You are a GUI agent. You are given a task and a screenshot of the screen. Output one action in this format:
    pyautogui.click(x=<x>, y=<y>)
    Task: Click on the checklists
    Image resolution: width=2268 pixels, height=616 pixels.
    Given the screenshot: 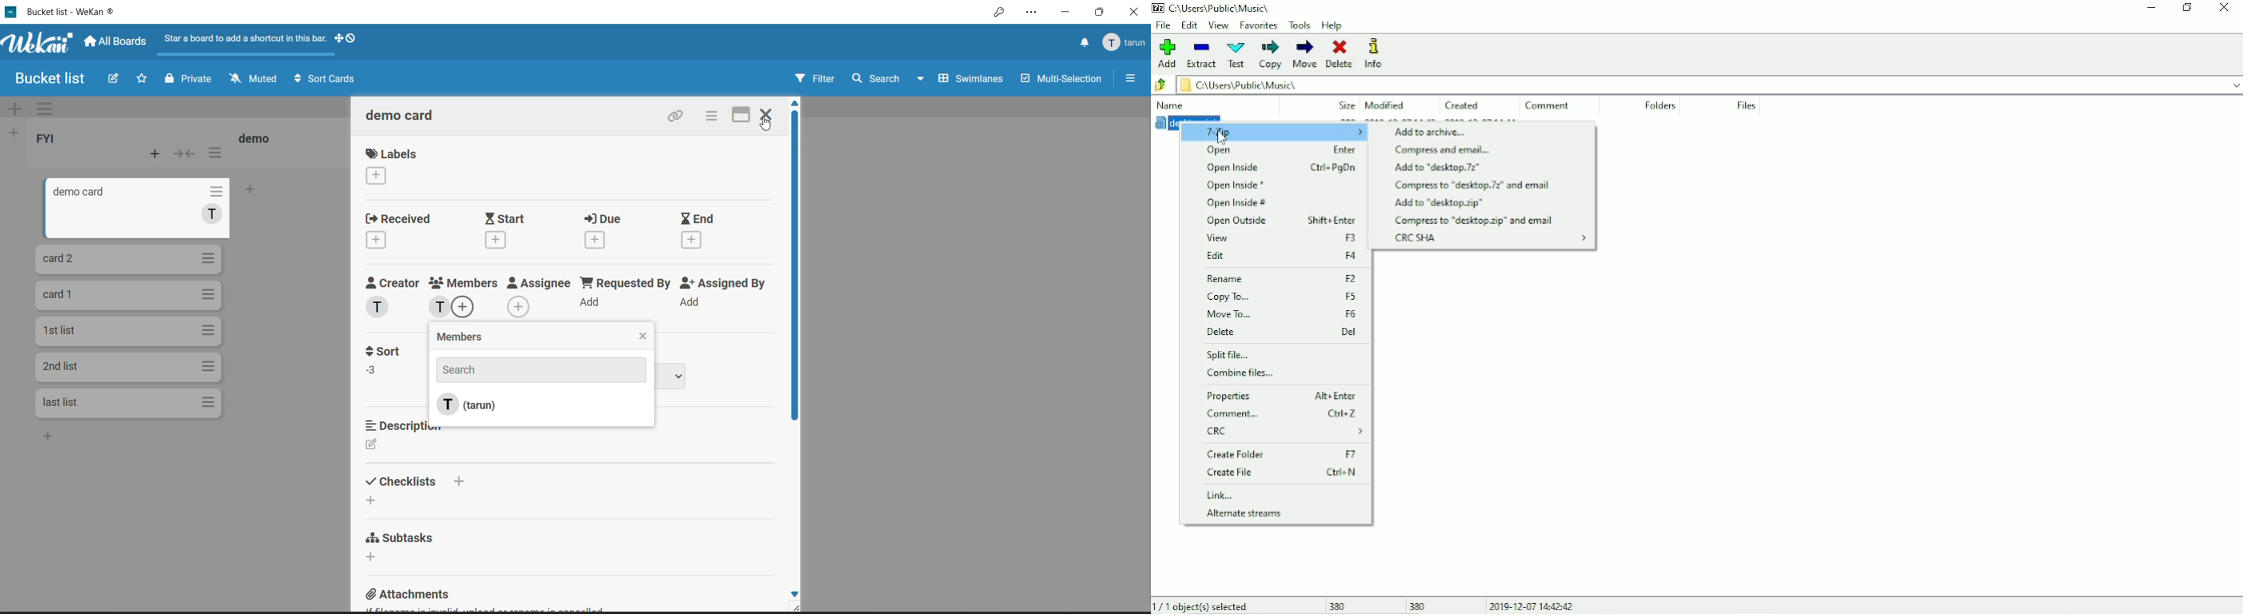 What is the action you would take?
    pyautogui.click(x=422, y=481)
    